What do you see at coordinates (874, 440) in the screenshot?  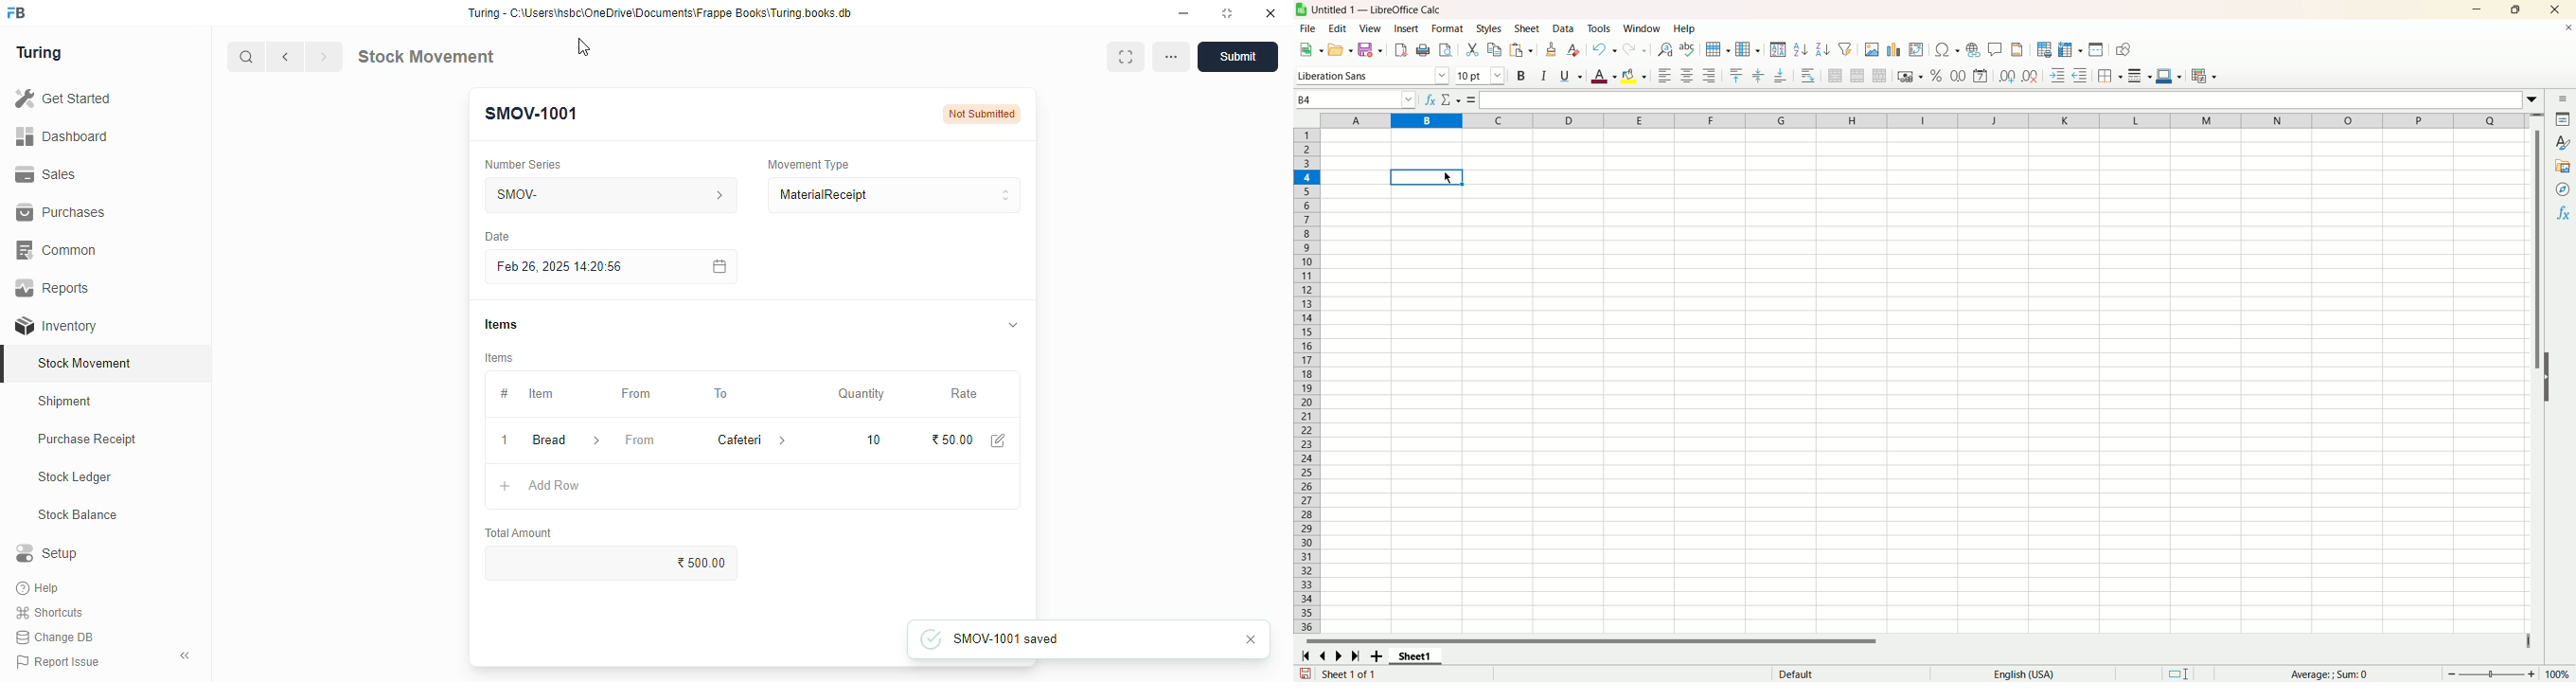 I see `10` at bounding box center [874, 440].